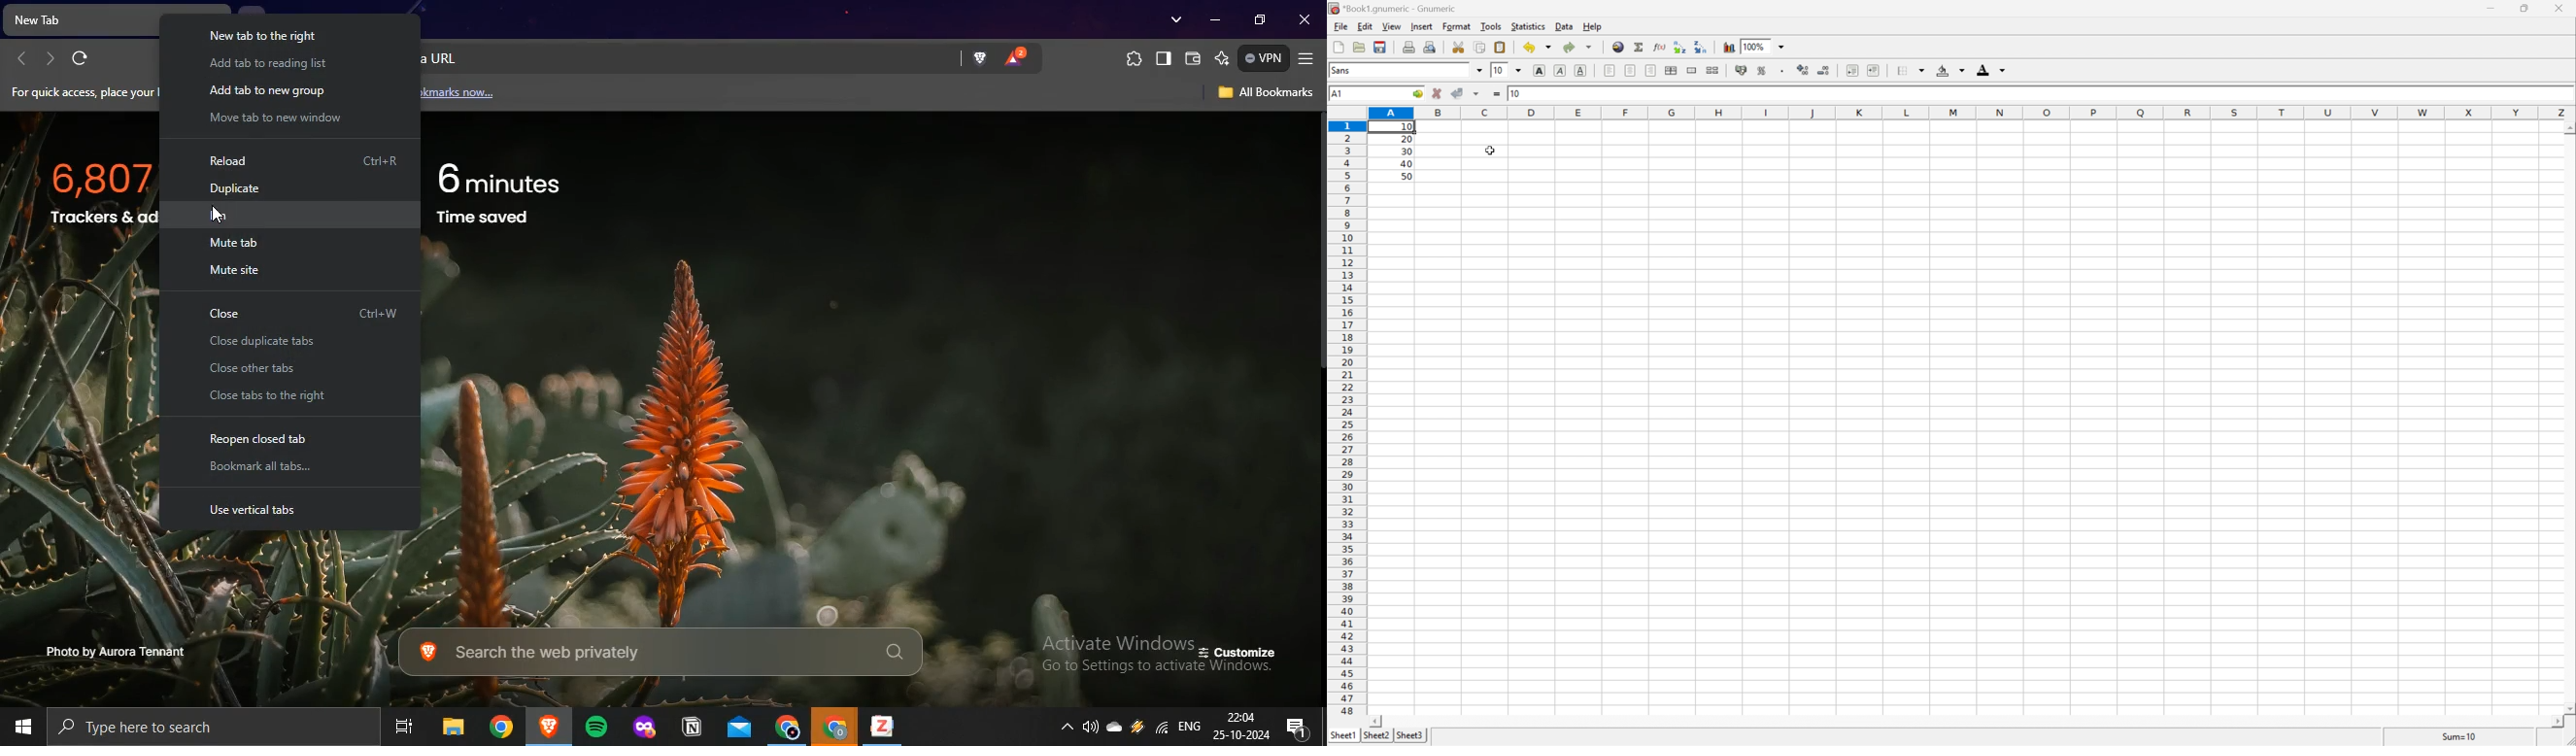 This screenshot has width=2576, height=756. What do you see at coordinates (1651, 70) in the screenshot?
I see `Align right` at bounding box center [1651, 70].